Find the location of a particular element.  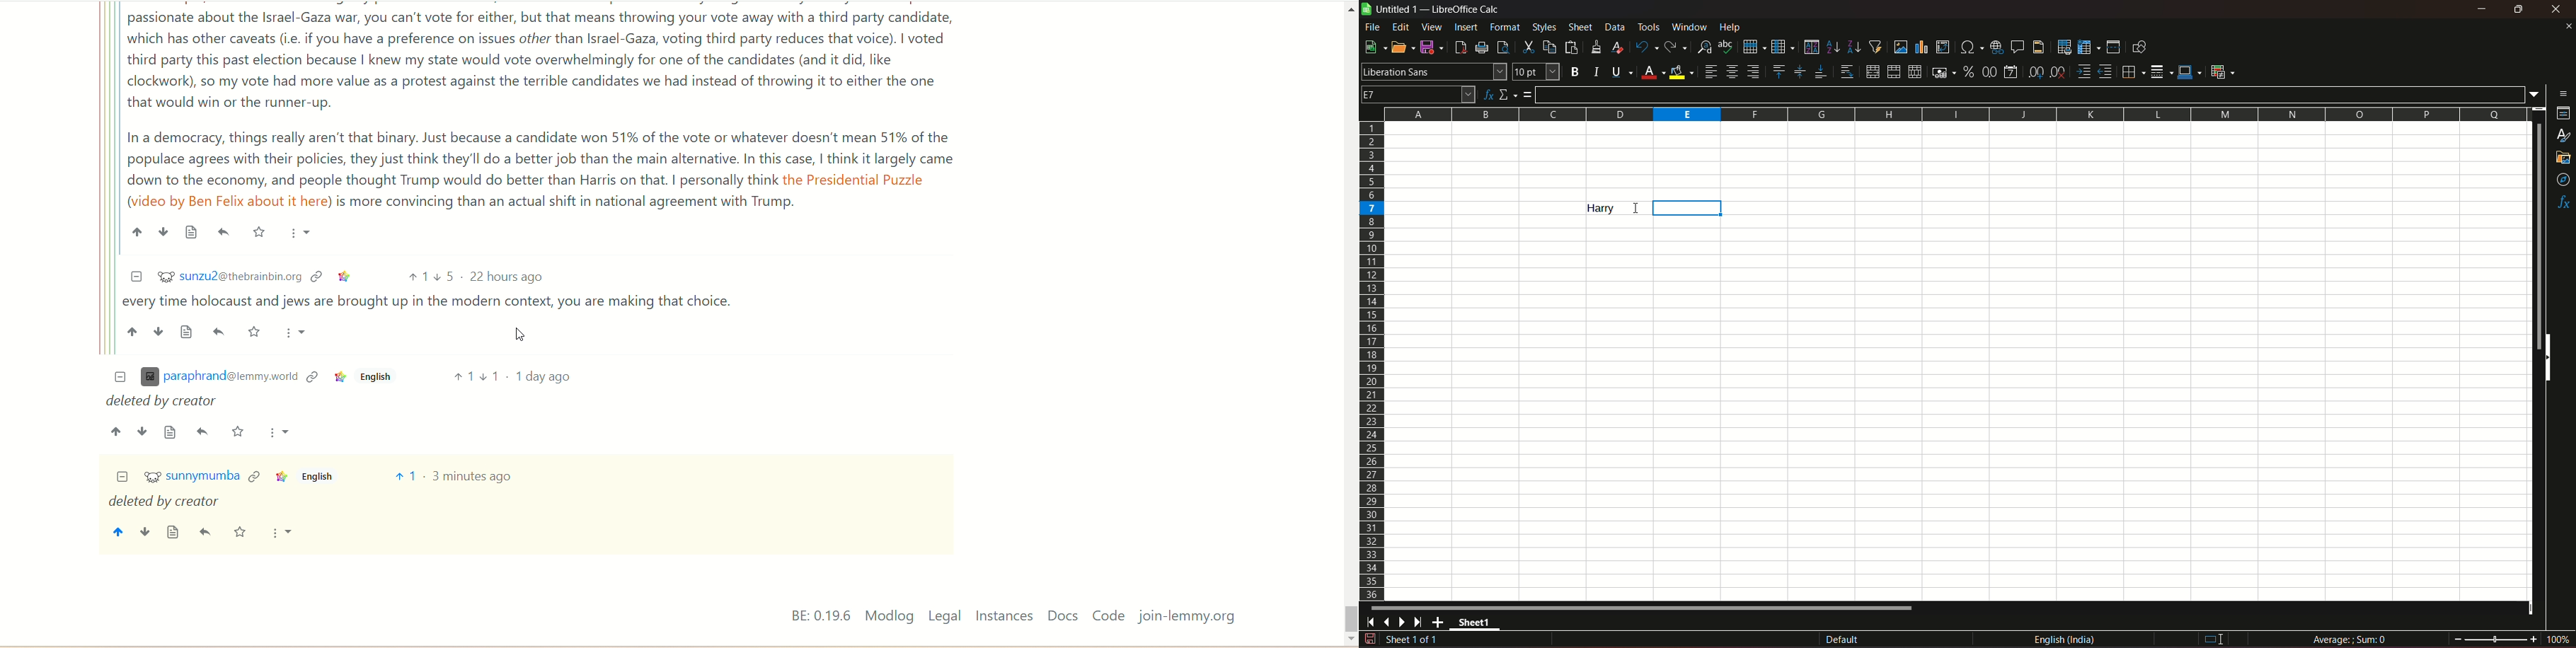

reply is located at coordinates (207, 533).